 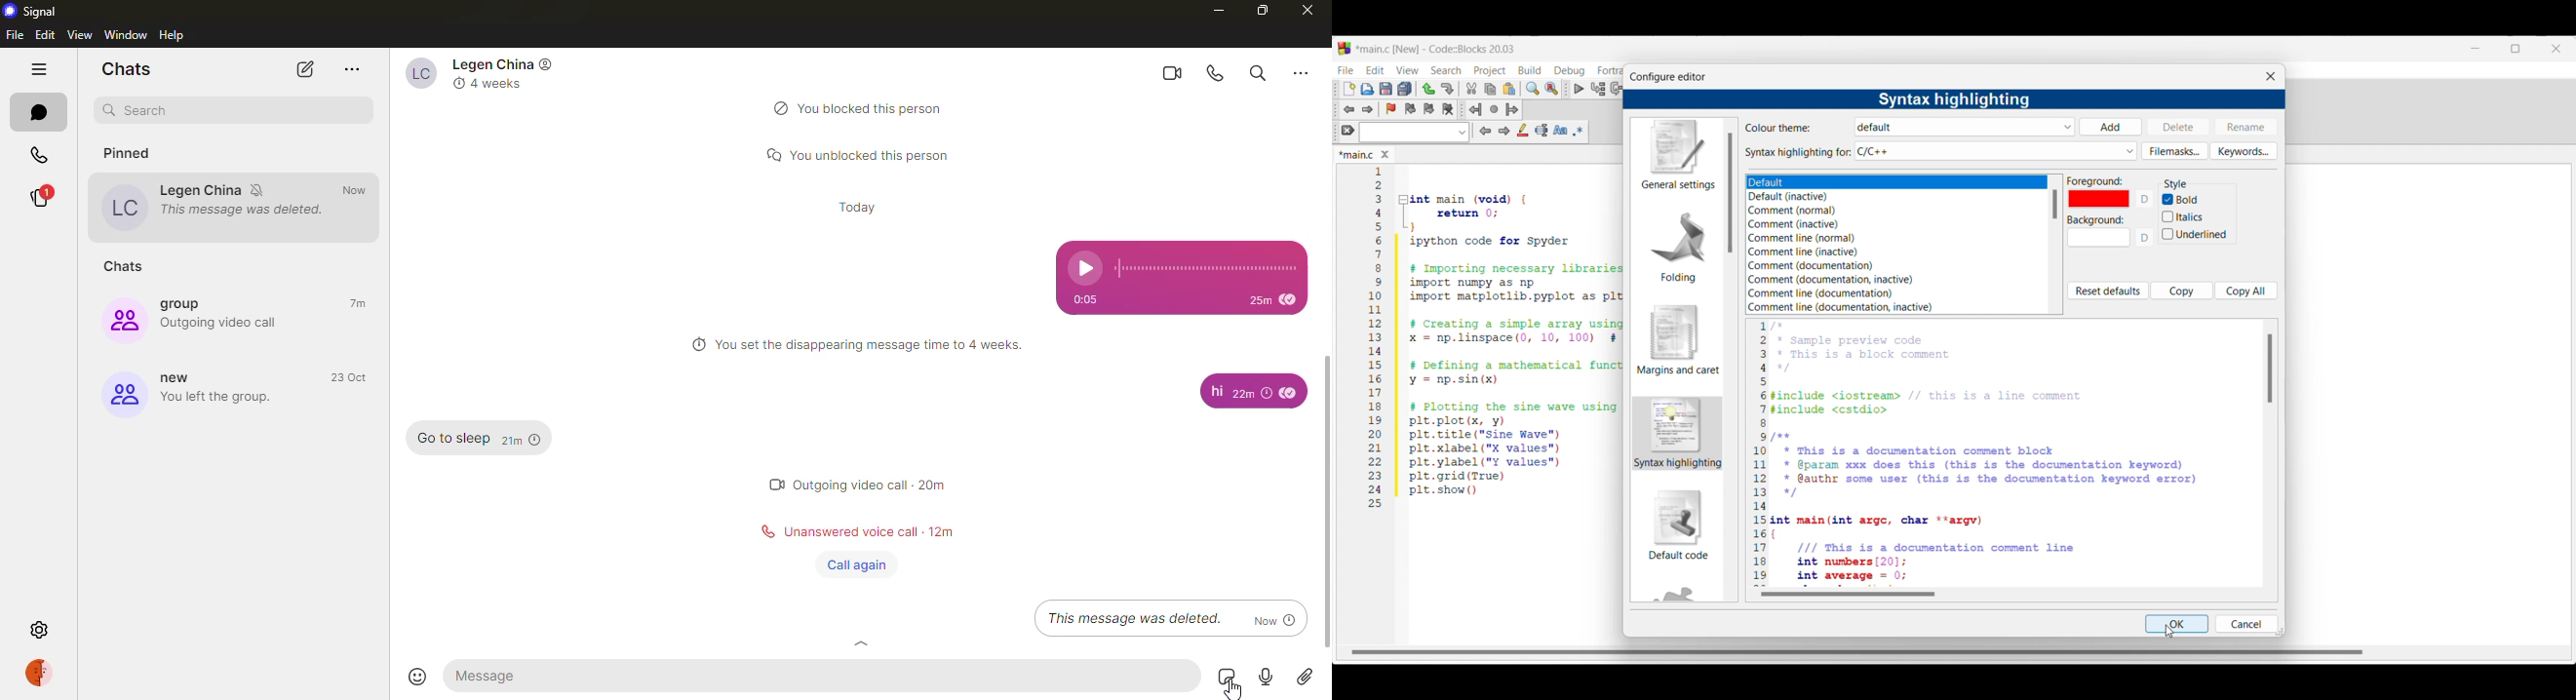 What do you see at coordinates (2176, 184) in the screenshot?
I see `Section title` at bounding box center [2176, 184].